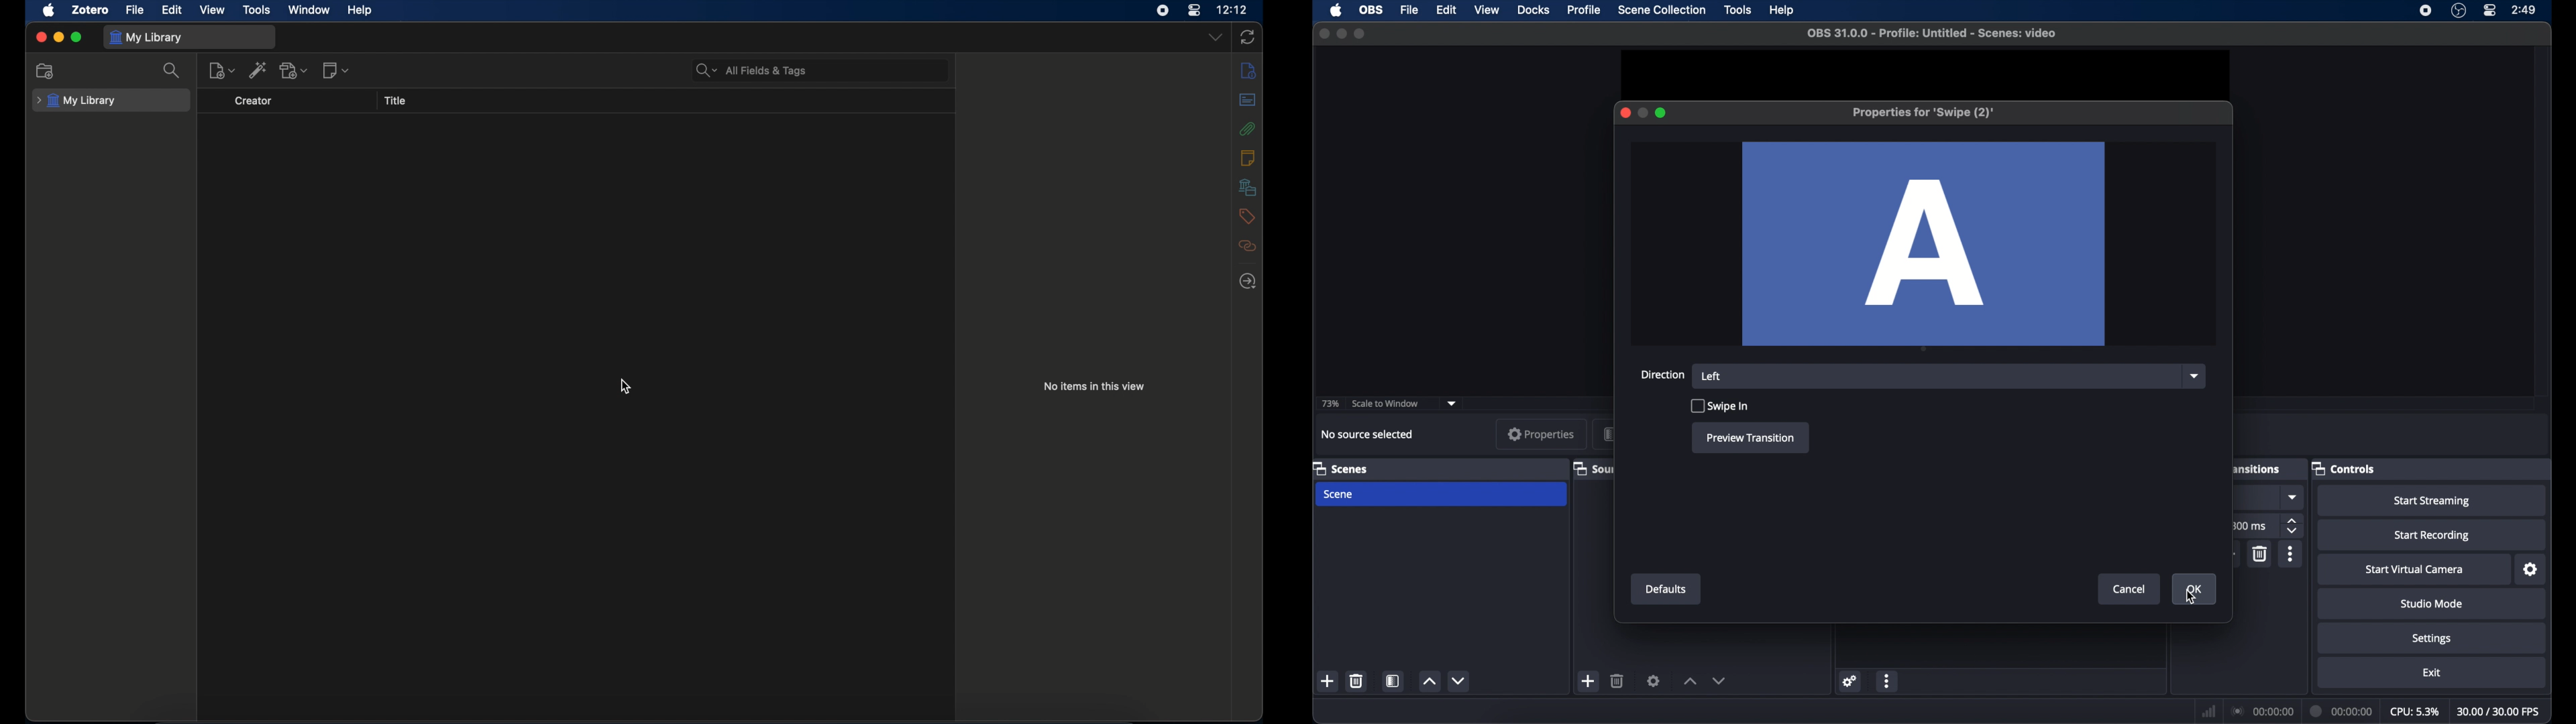 The width and height of the screenshot is (2576, 728). I want to click on new notes, so click(337, 70).